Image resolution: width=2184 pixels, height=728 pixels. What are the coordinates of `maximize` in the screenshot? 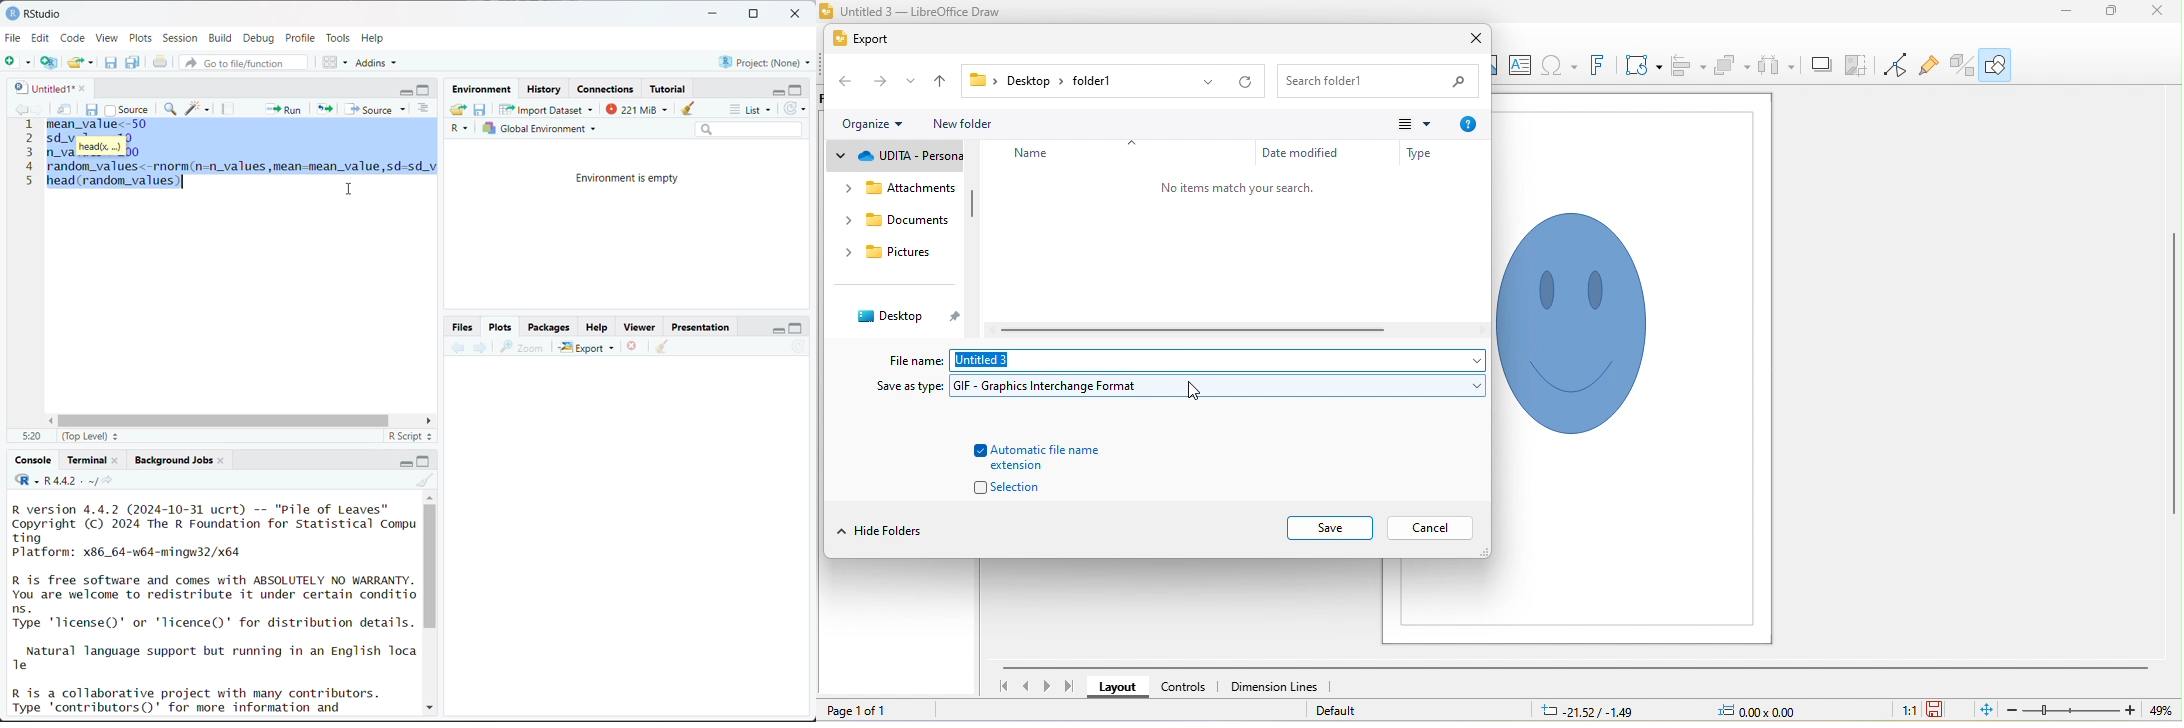 It's located at (797, 89).